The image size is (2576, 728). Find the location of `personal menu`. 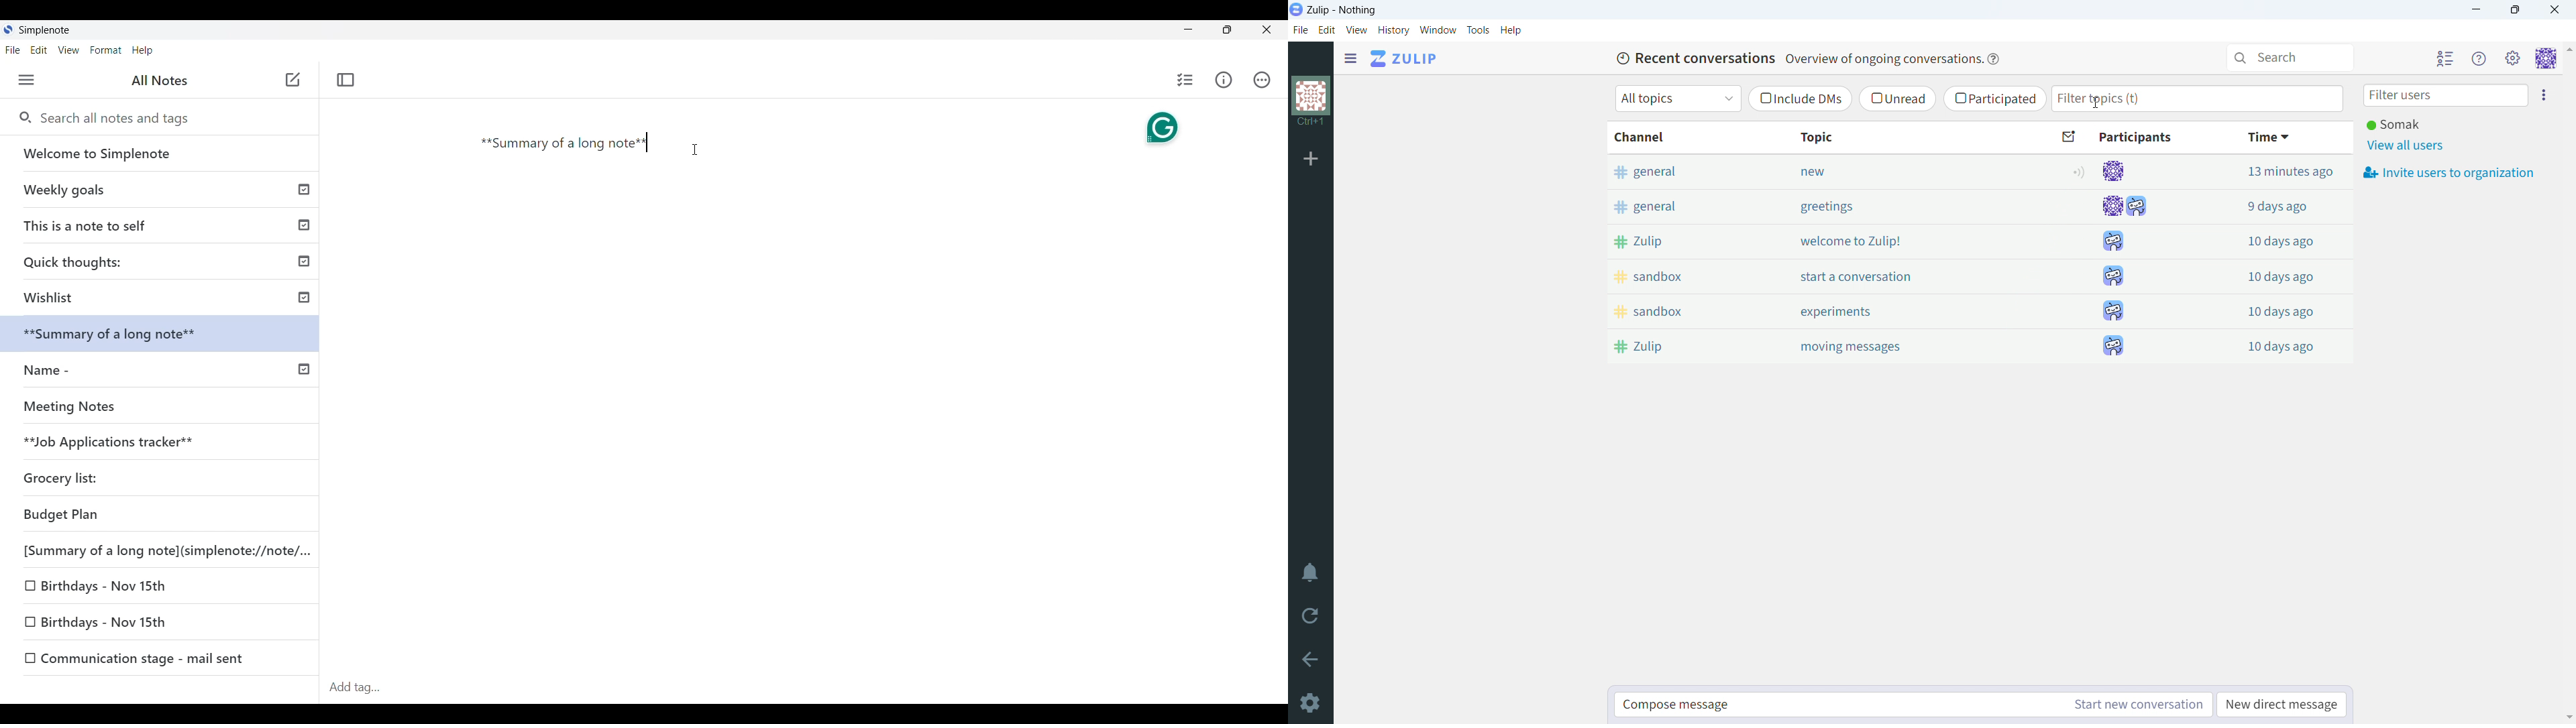

personal menu is located at coordinates (2545, 59).